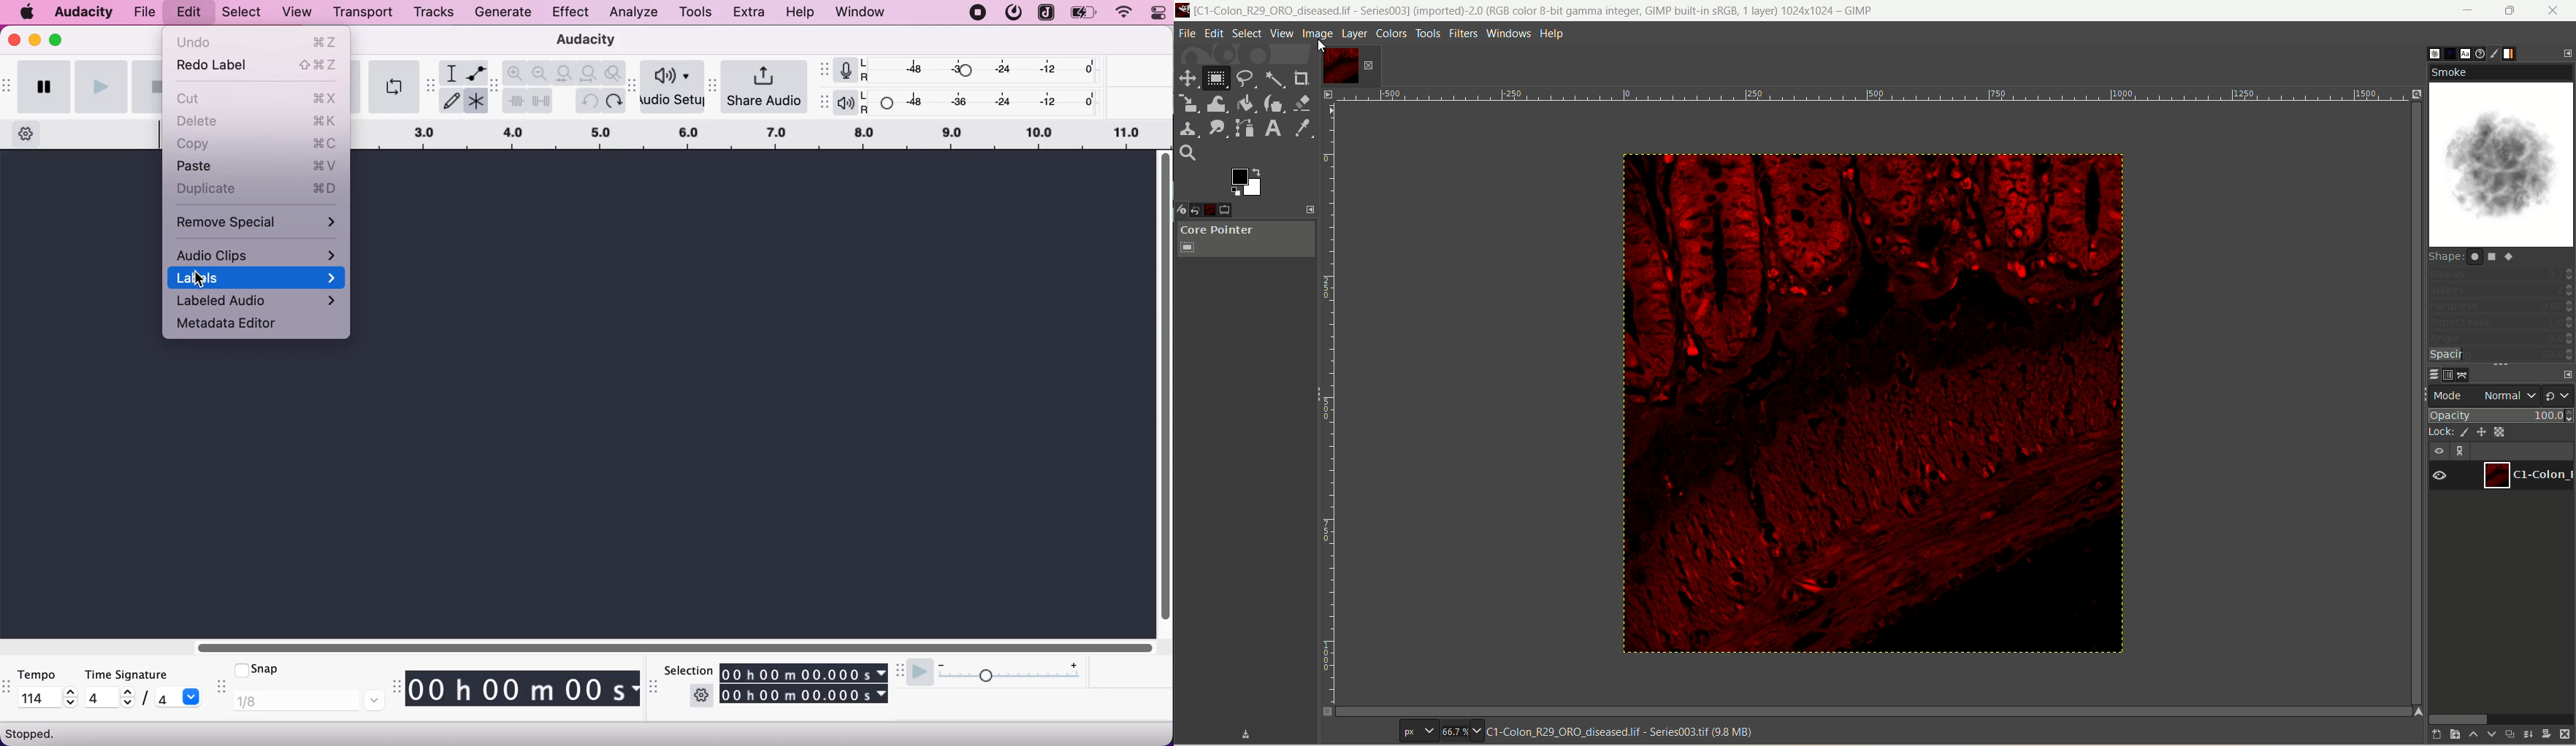 The width and height of the screenshot is (2576, 756). Describe the element at coordinates (258, 189) in the screenshot. I see `duplicate` at that location.